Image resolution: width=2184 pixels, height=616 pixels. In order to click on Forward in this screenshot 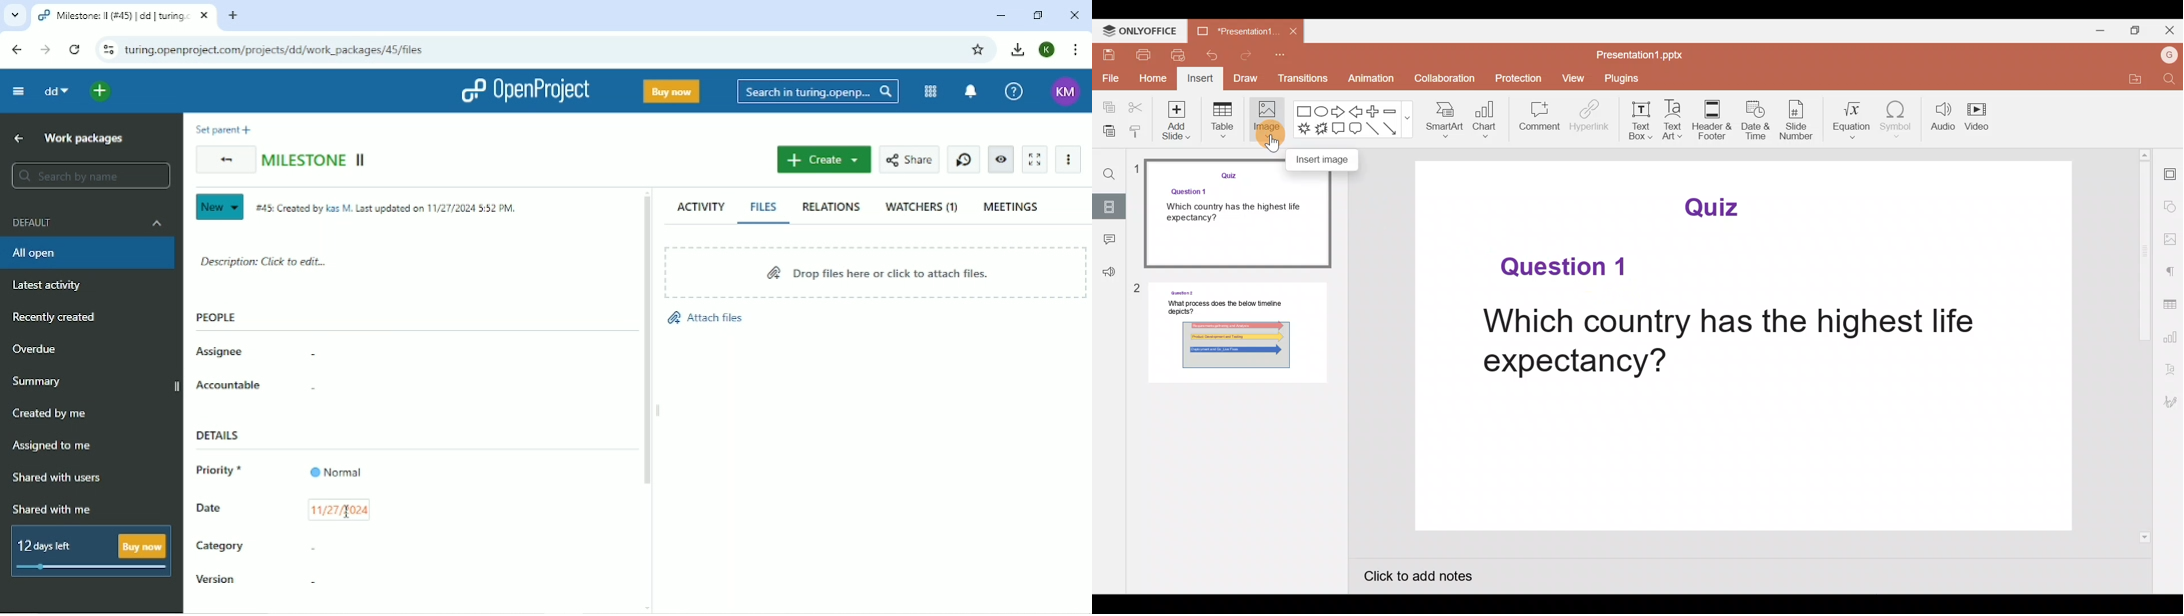, I will do `click(47, 51)`.